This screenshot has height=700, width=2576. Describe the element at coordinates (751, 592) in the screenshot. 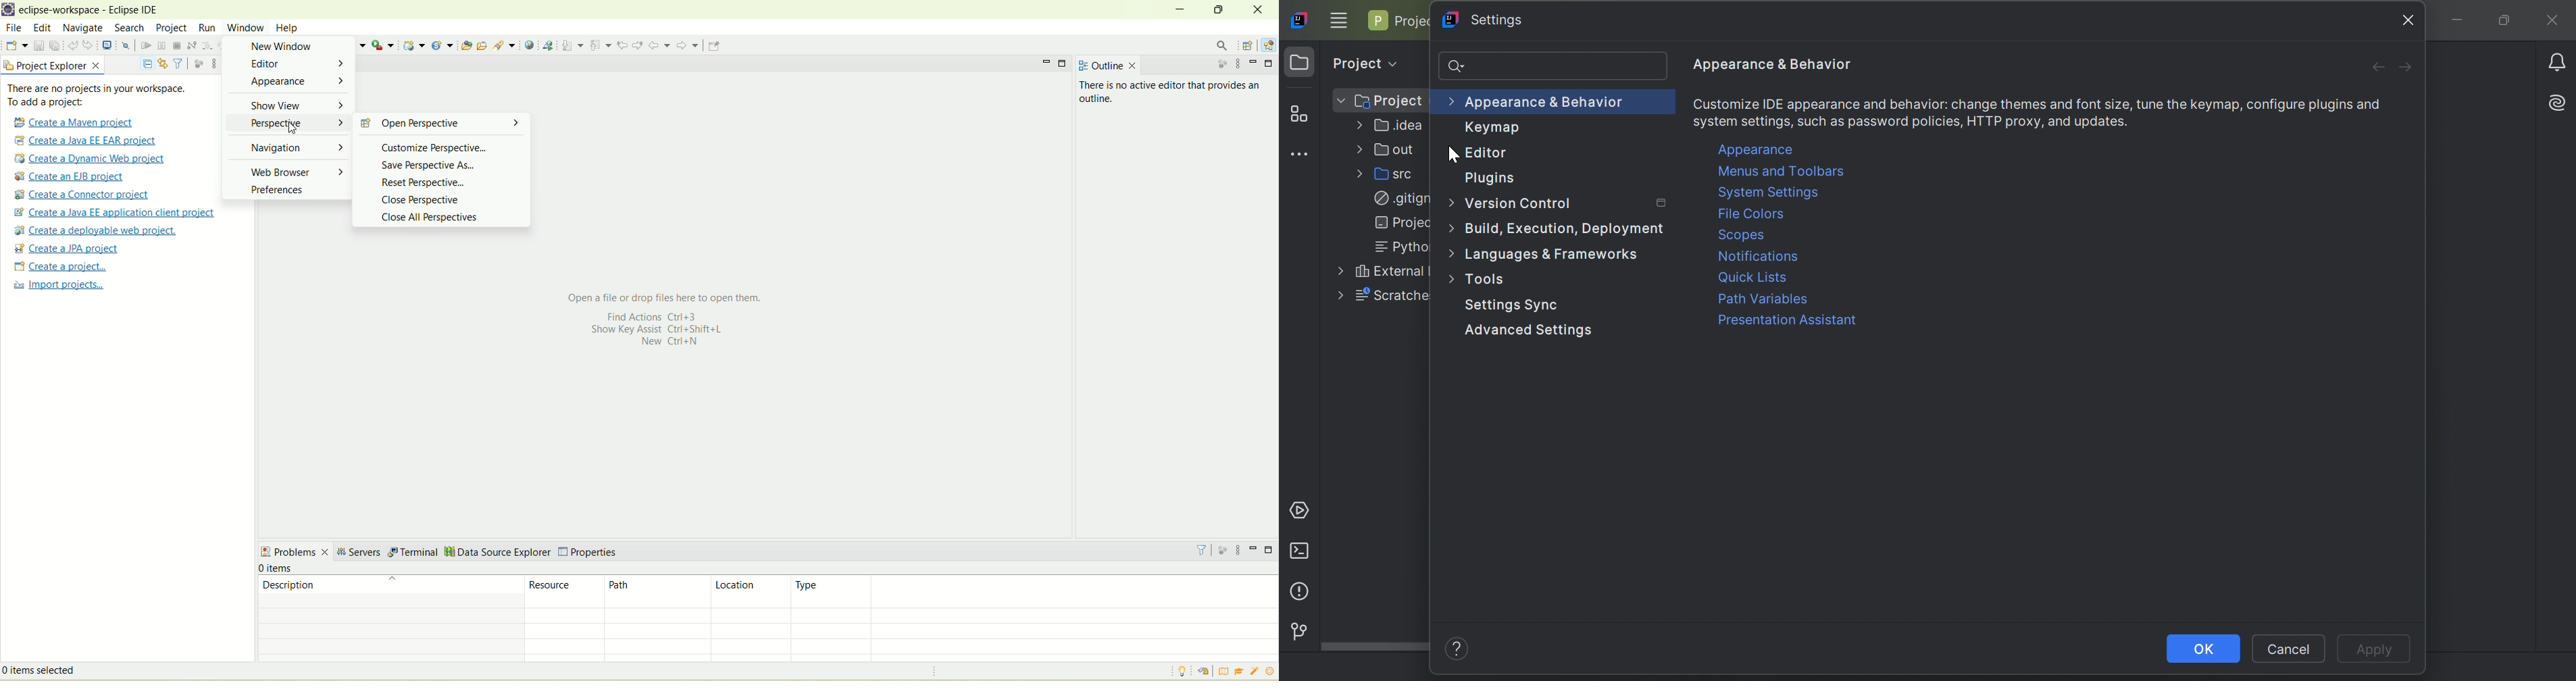

I see `location` at that location.